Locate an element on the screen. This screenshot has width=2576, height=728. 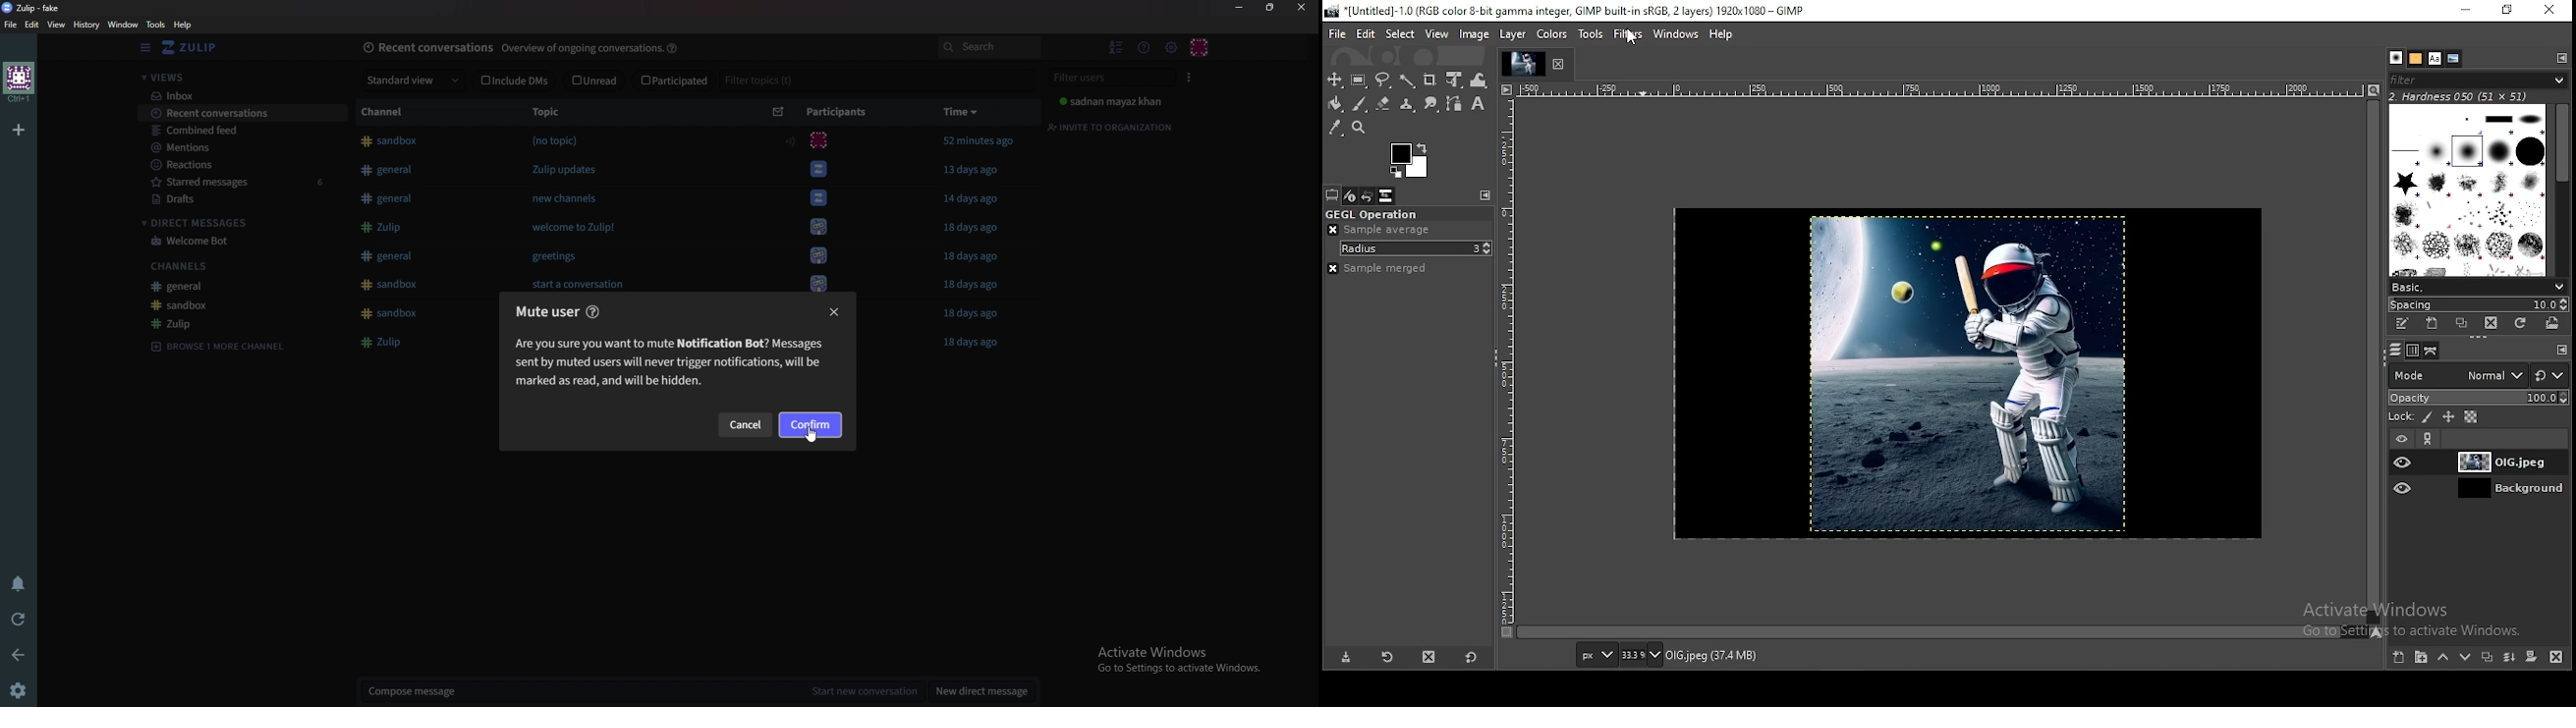
Starred messages is located at coordinates (237, 182).